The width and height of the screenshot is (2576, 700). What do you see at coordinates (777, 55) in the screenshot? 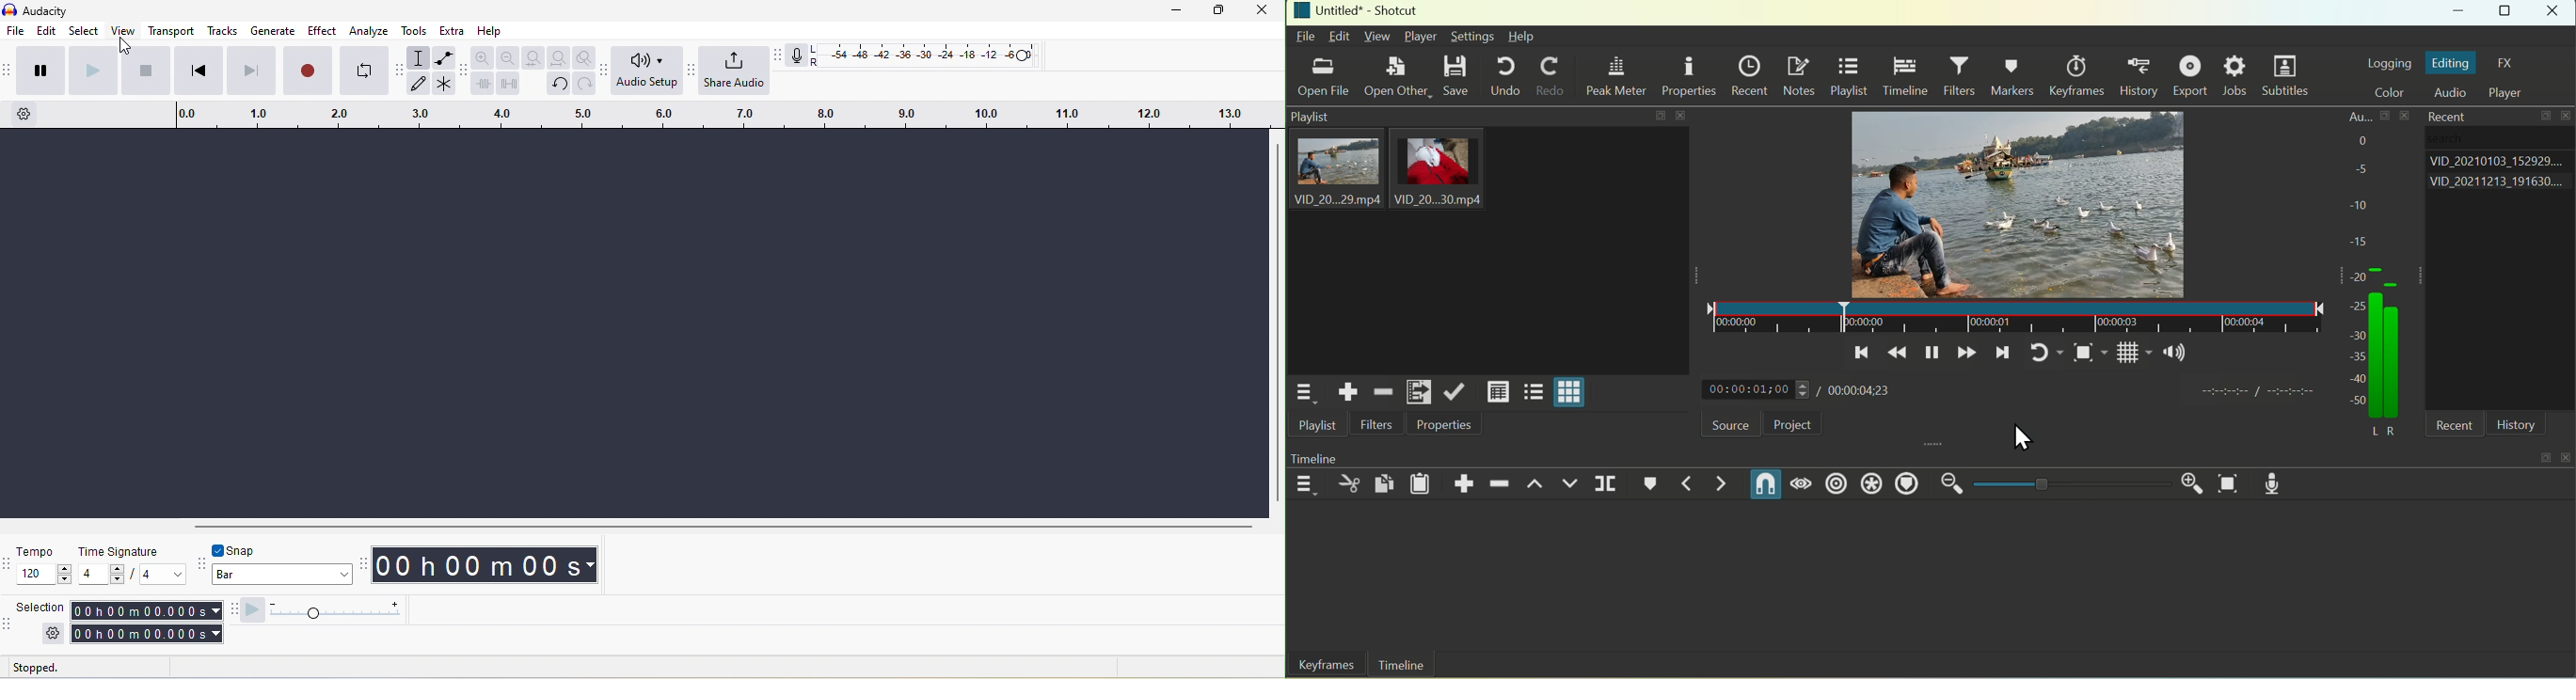
I see `recording meter toolbar` at bounding box center [777, 55].